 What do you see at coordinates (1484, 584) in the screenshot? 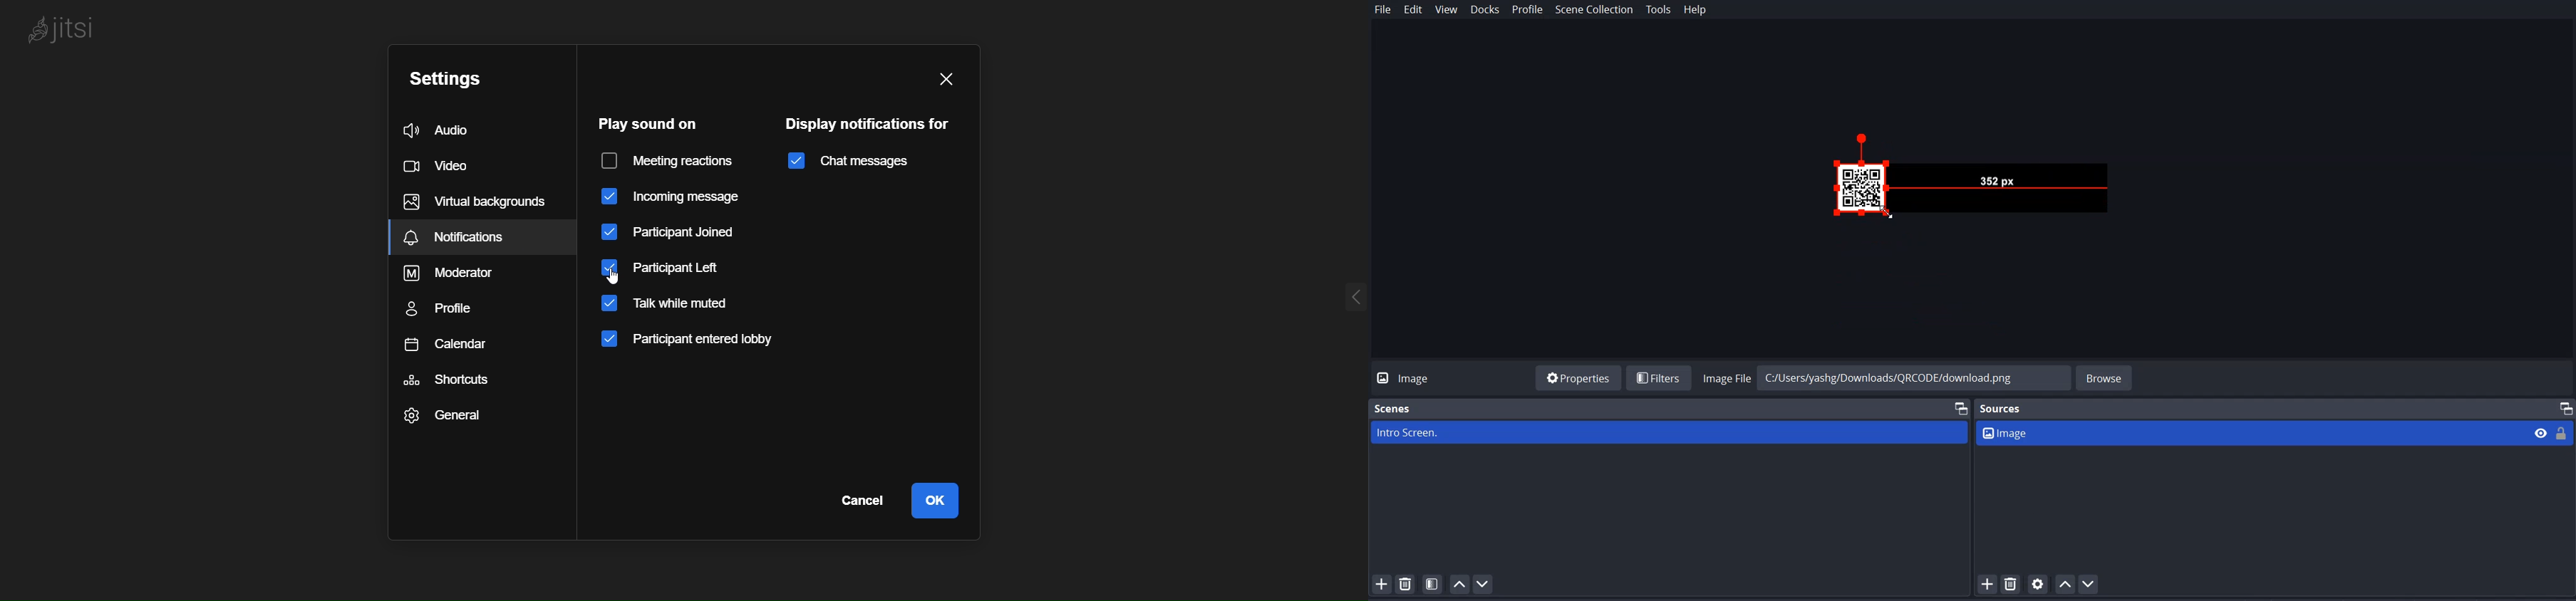
I see `Move Scene Down ` at bounding box center [1484, 584].